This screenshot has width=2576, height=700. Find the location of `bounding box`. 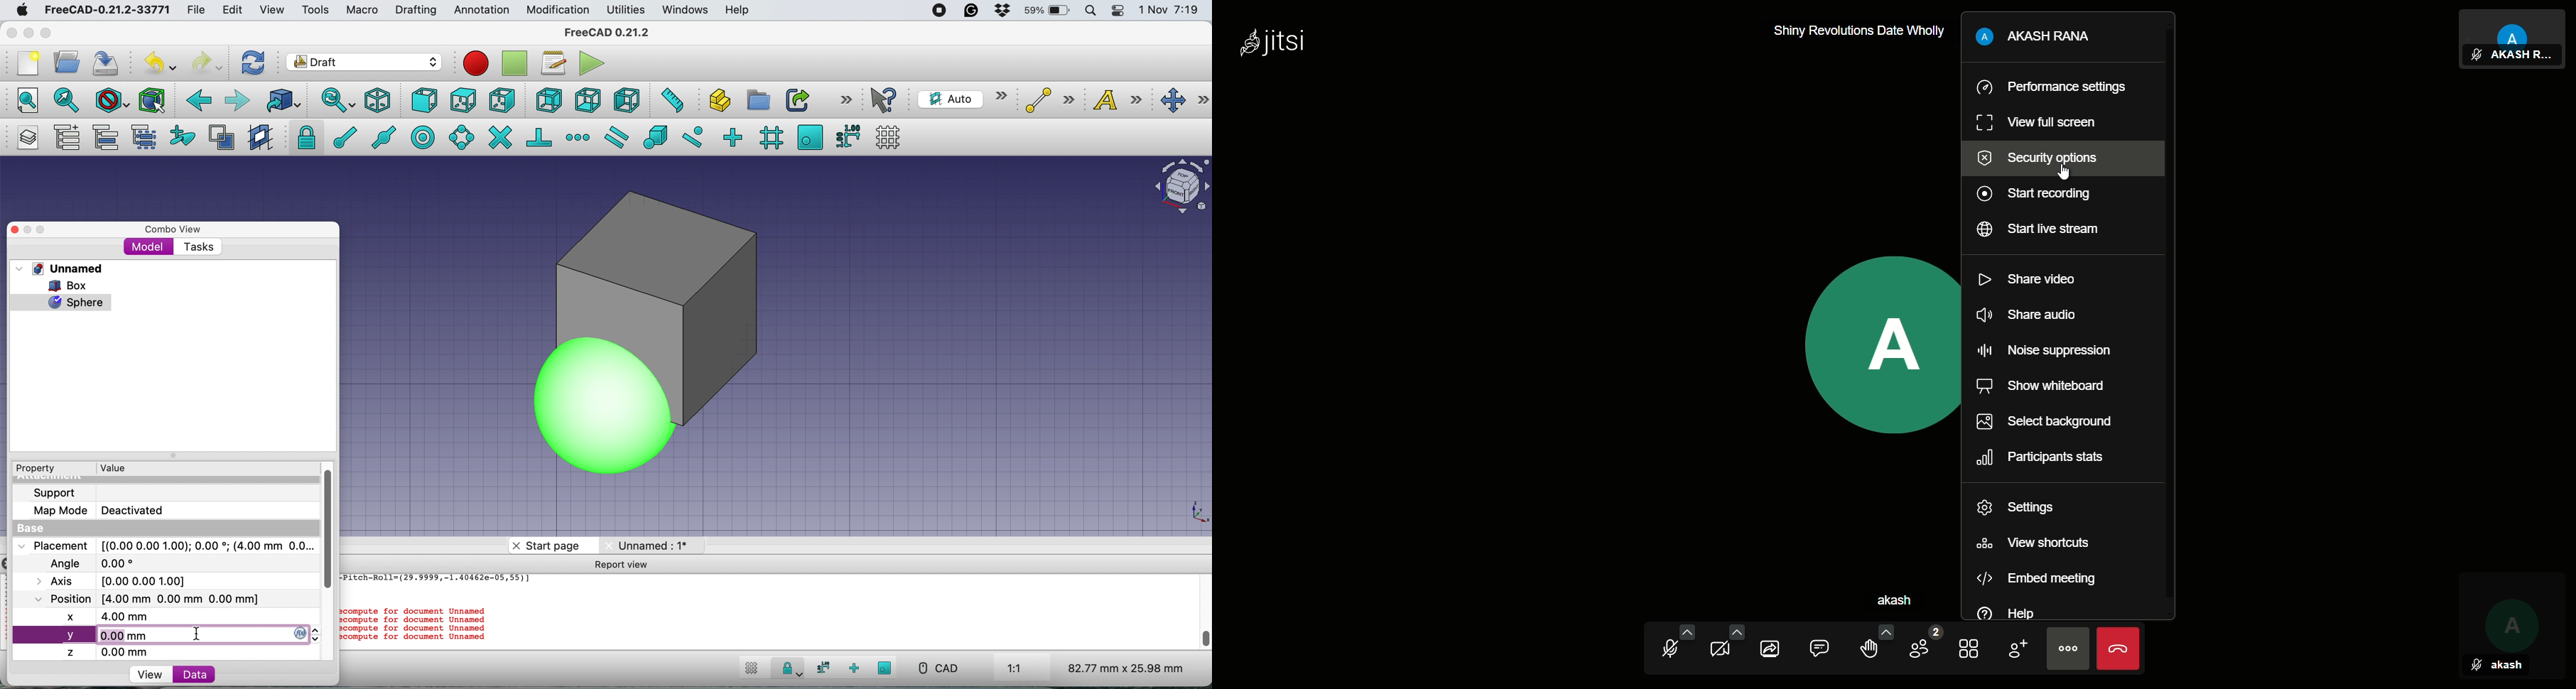

bounding box is located at coordinates (151, 100).